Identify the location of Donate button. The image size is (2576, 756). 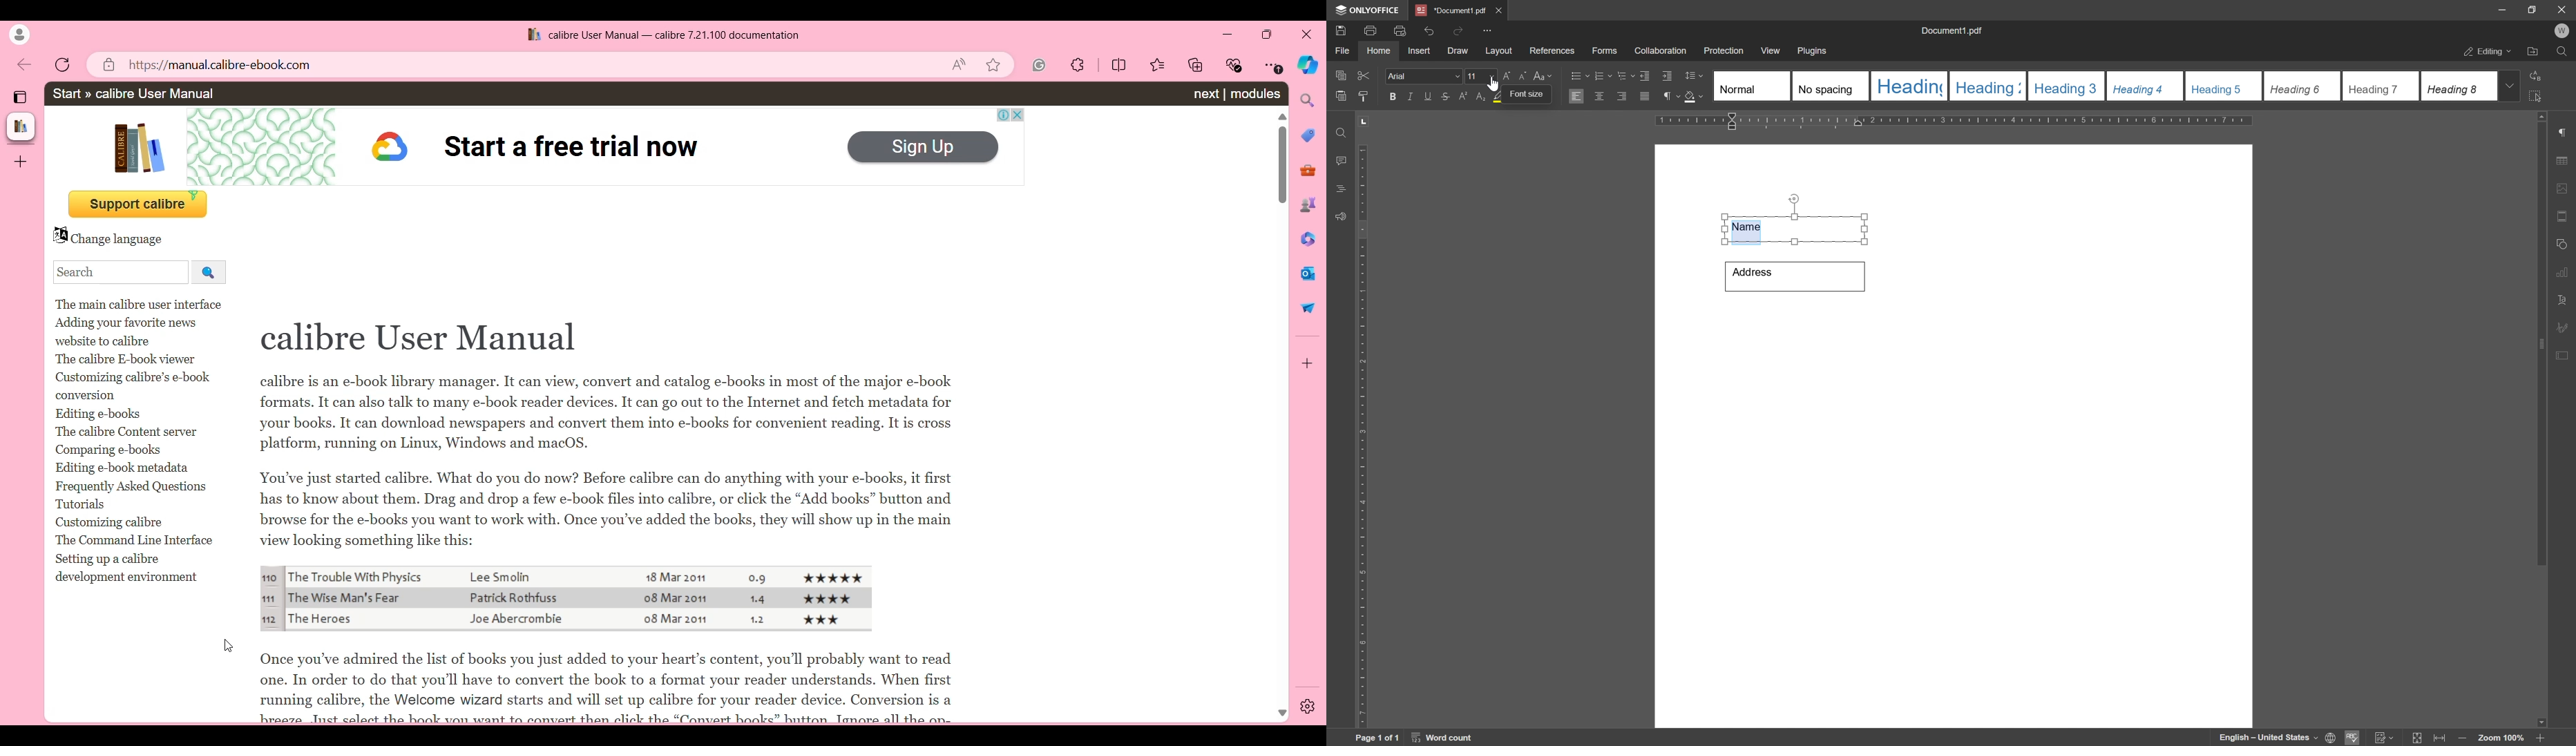
(137, 204).